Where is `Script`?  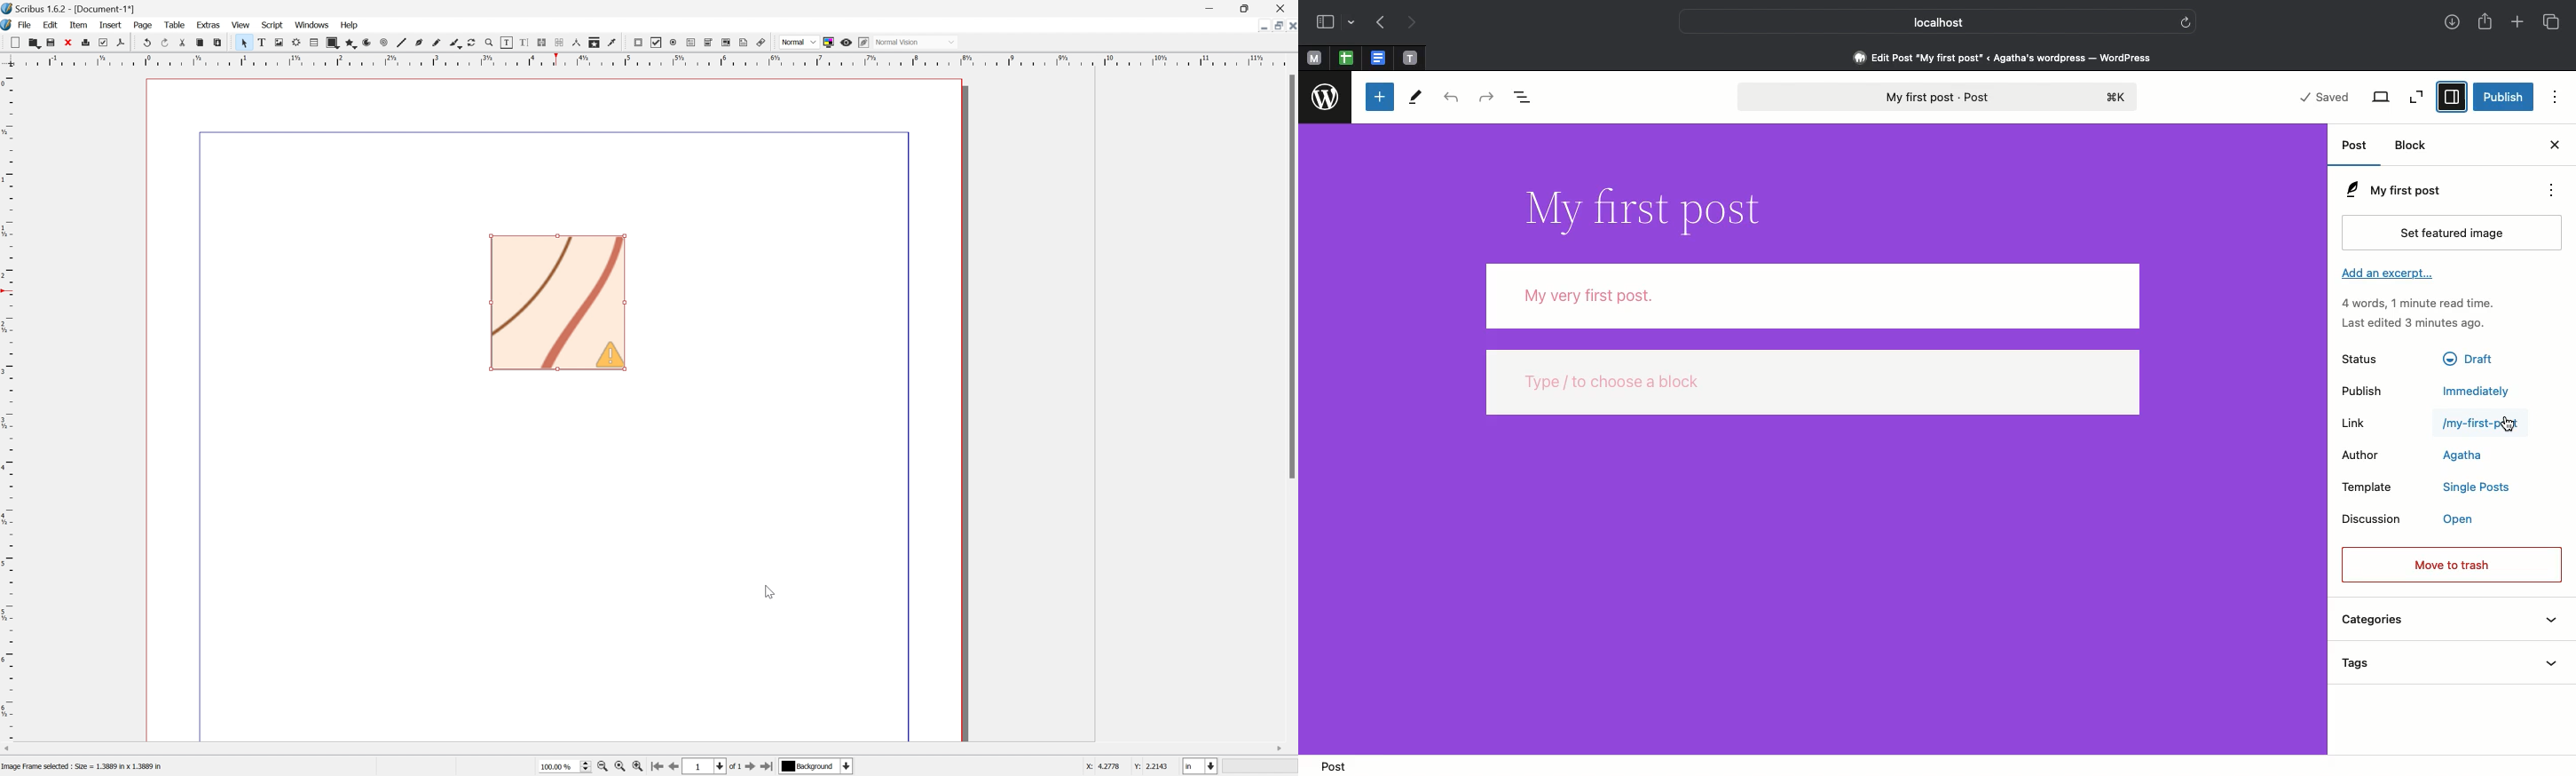
Script is located at coordinates (273, 25).